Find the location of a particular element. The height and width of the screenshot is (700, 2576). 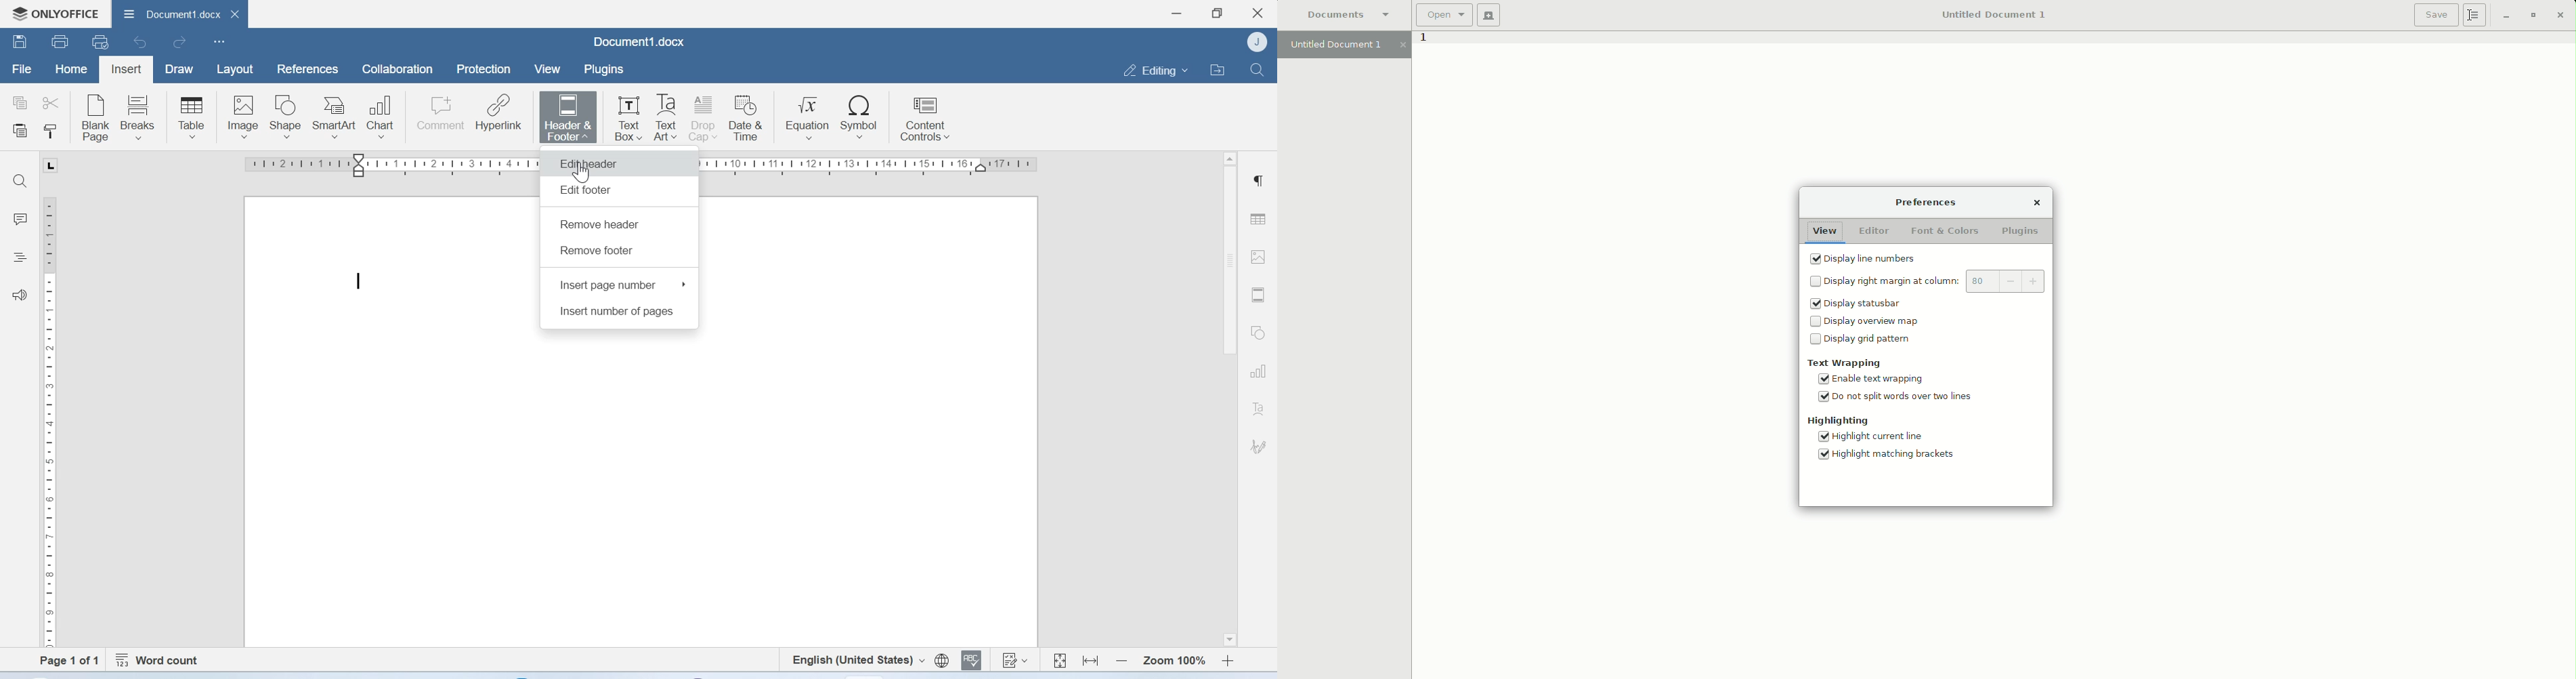

Edit footer is located at coordinates (590, 192).